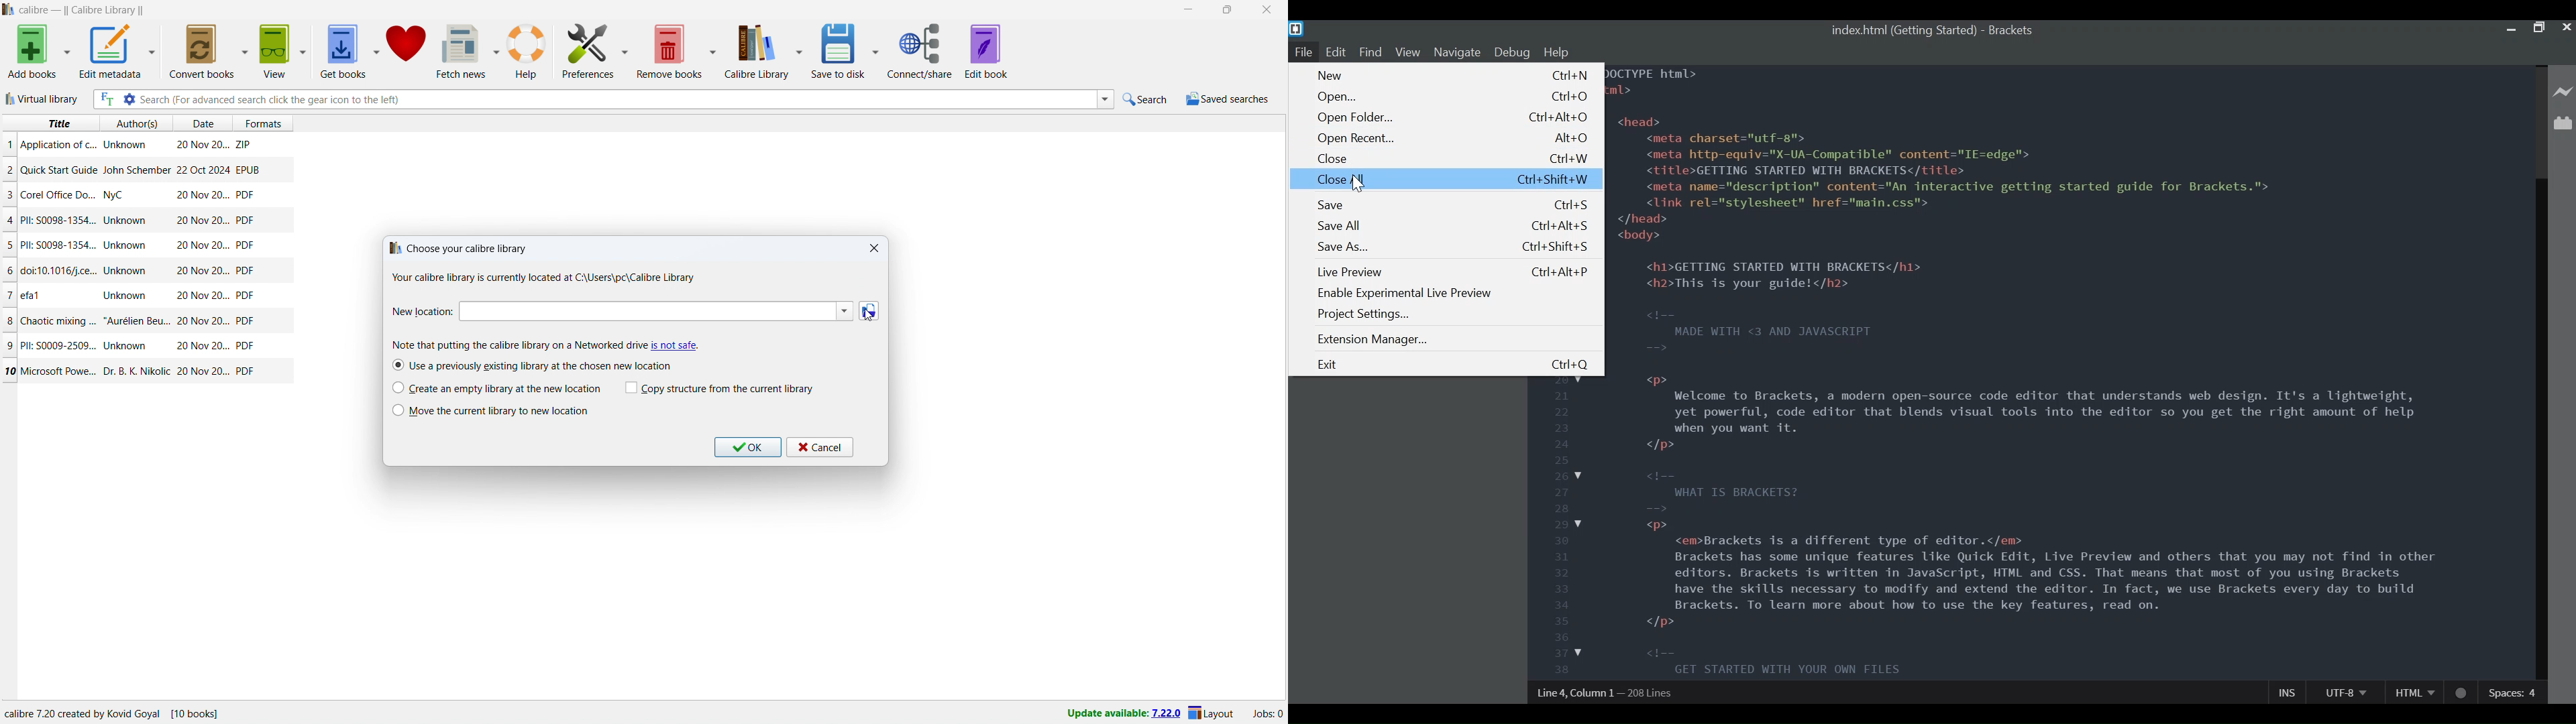 This screenshot has height=728, width=2576. Describe the element at coordinates (245, 270) in the screenshot. I see `PDF` at that location.